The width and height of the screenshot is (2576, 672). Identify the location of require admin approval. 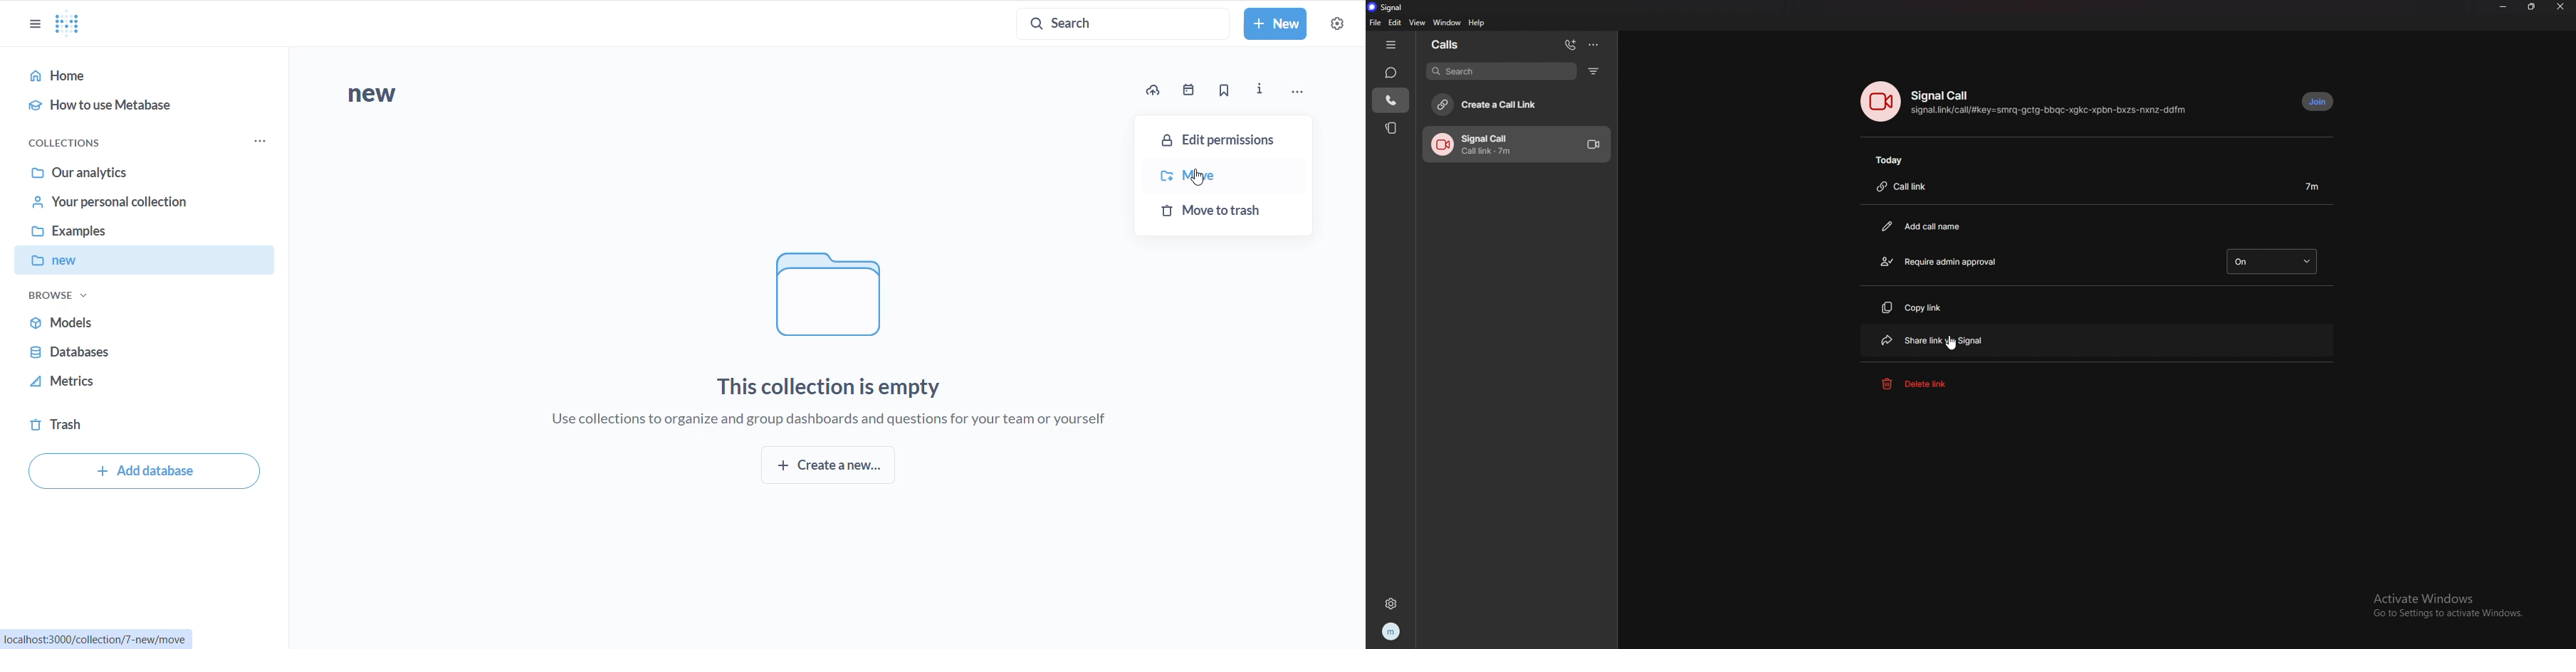
(1943, 261).